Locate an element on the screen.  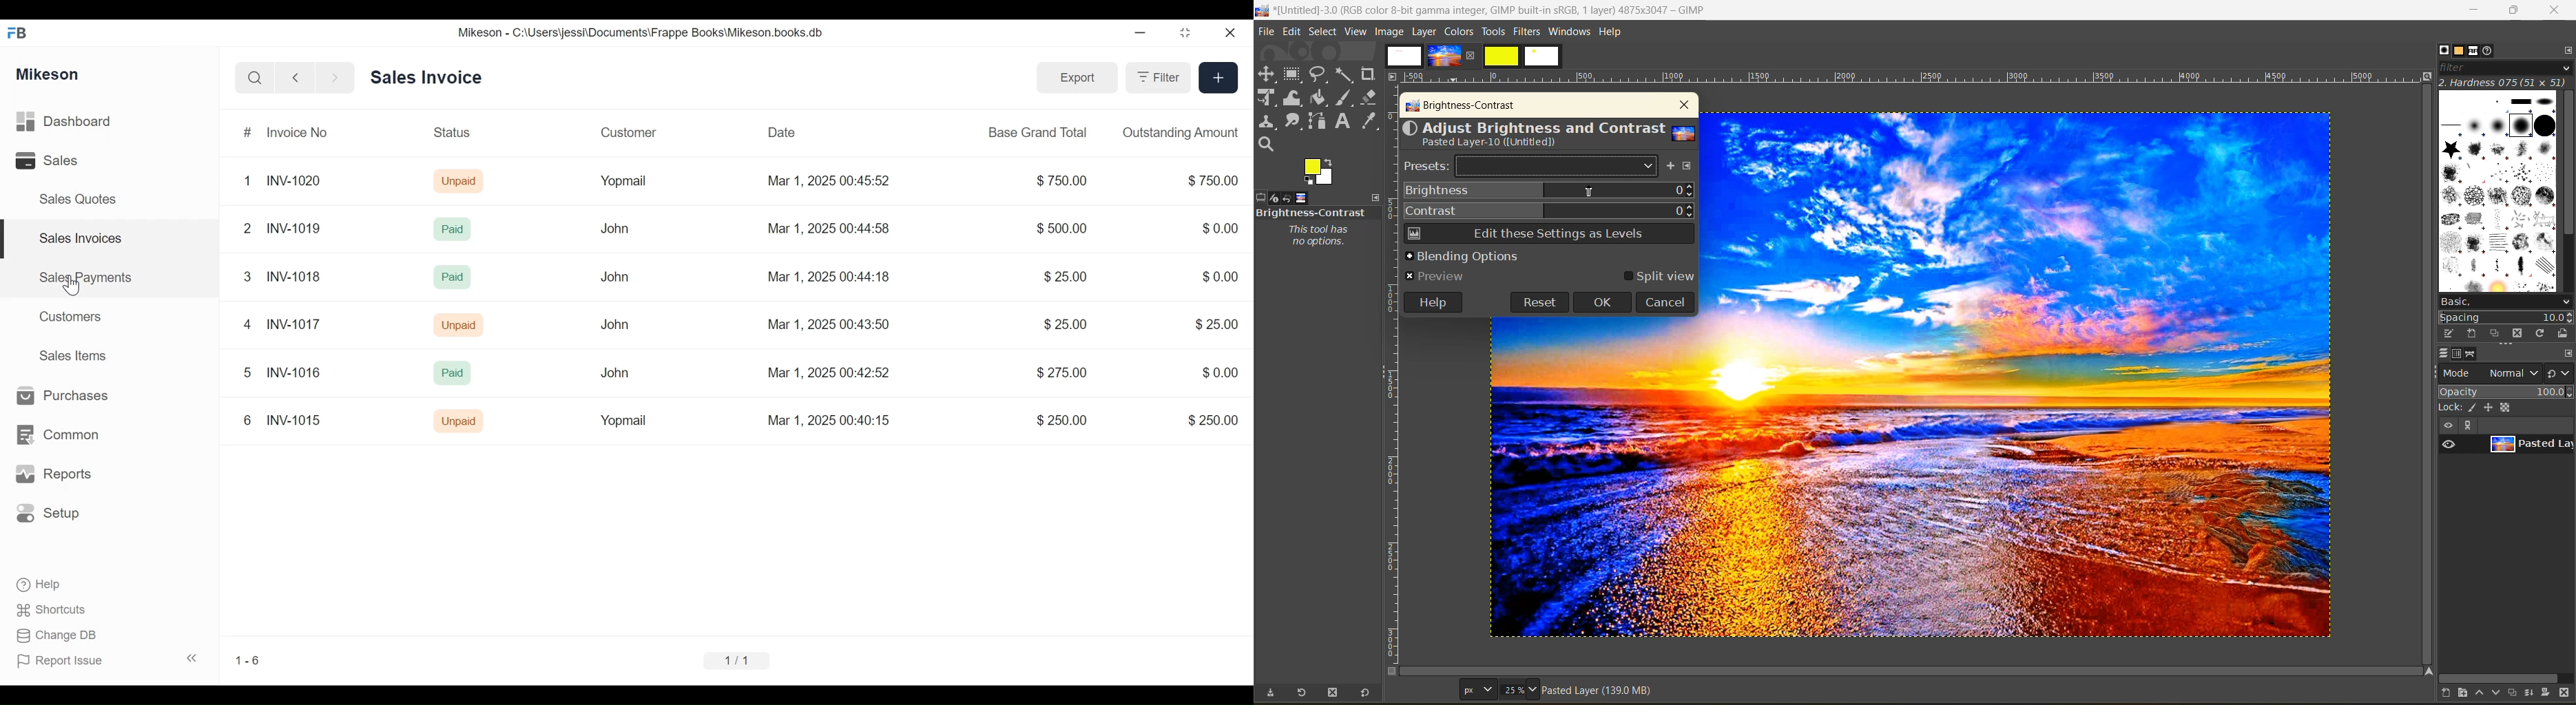
Paid is located at coordinates (449, 275).